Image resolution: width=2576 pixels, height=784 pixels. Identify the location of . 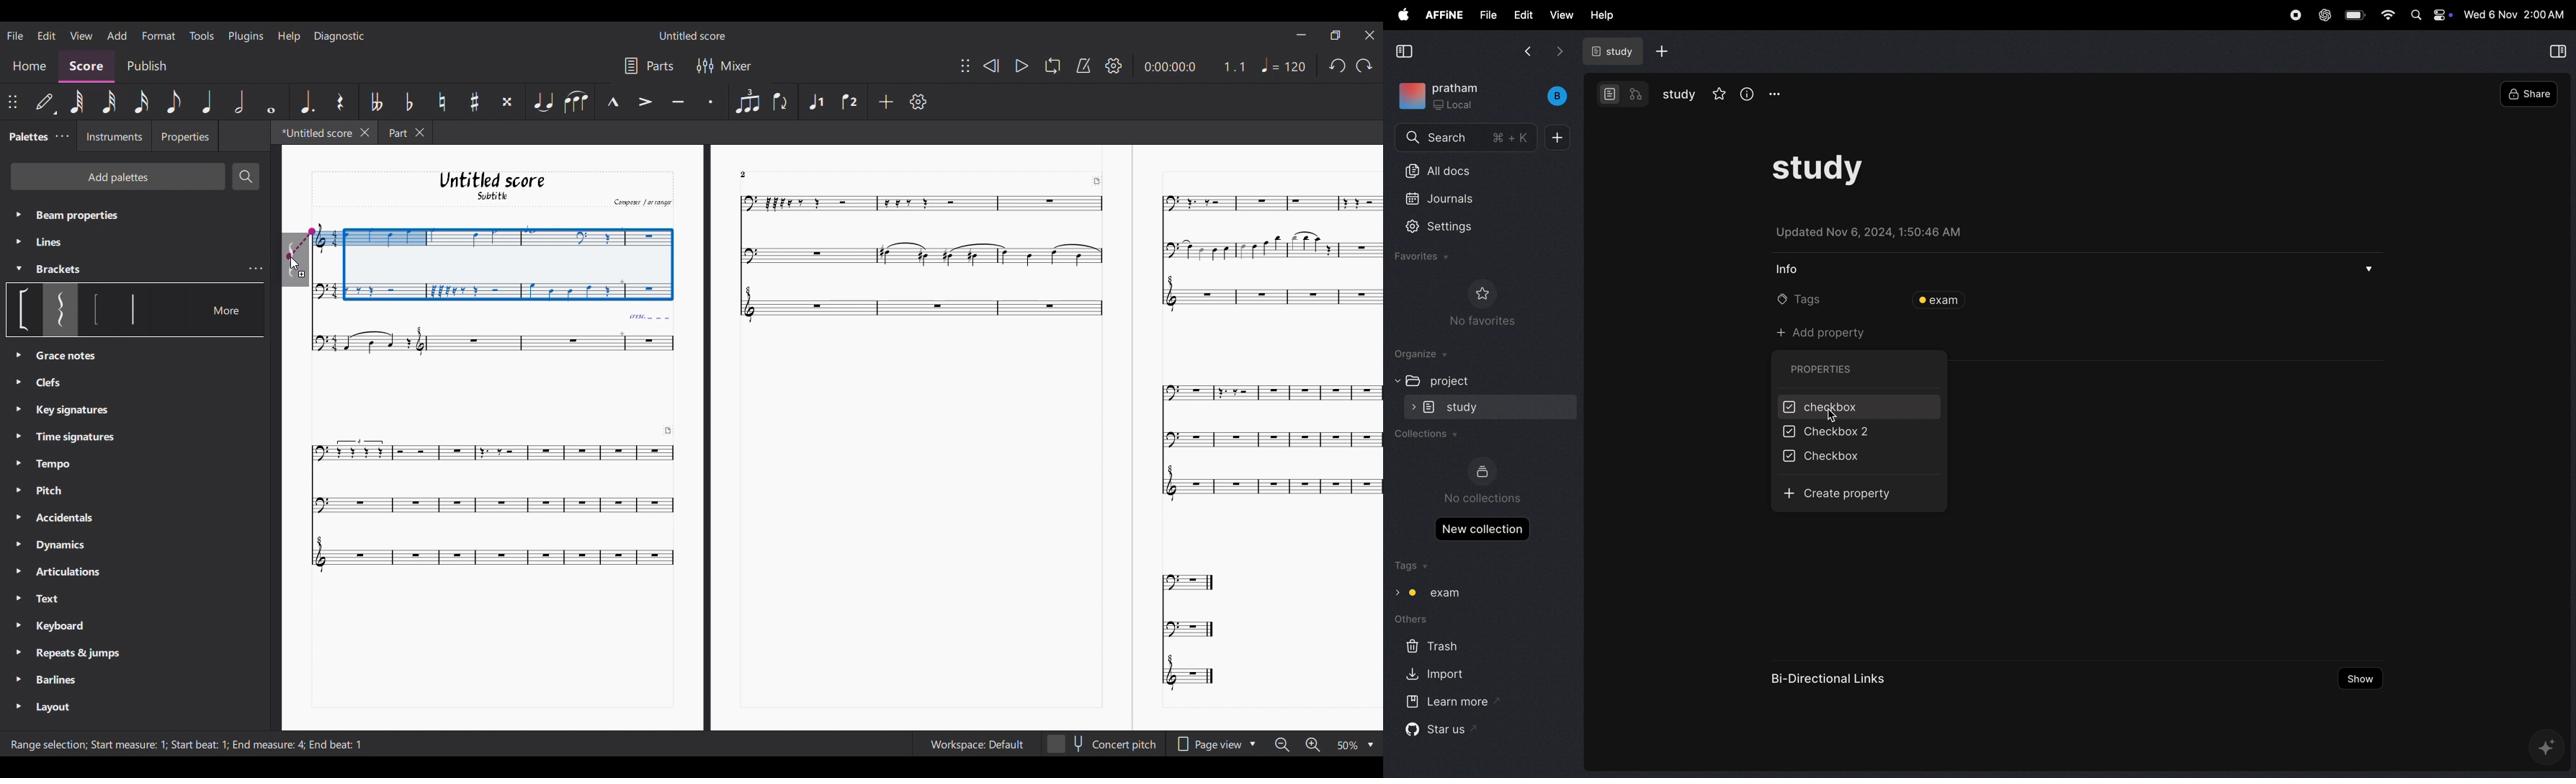
(1271, 202).